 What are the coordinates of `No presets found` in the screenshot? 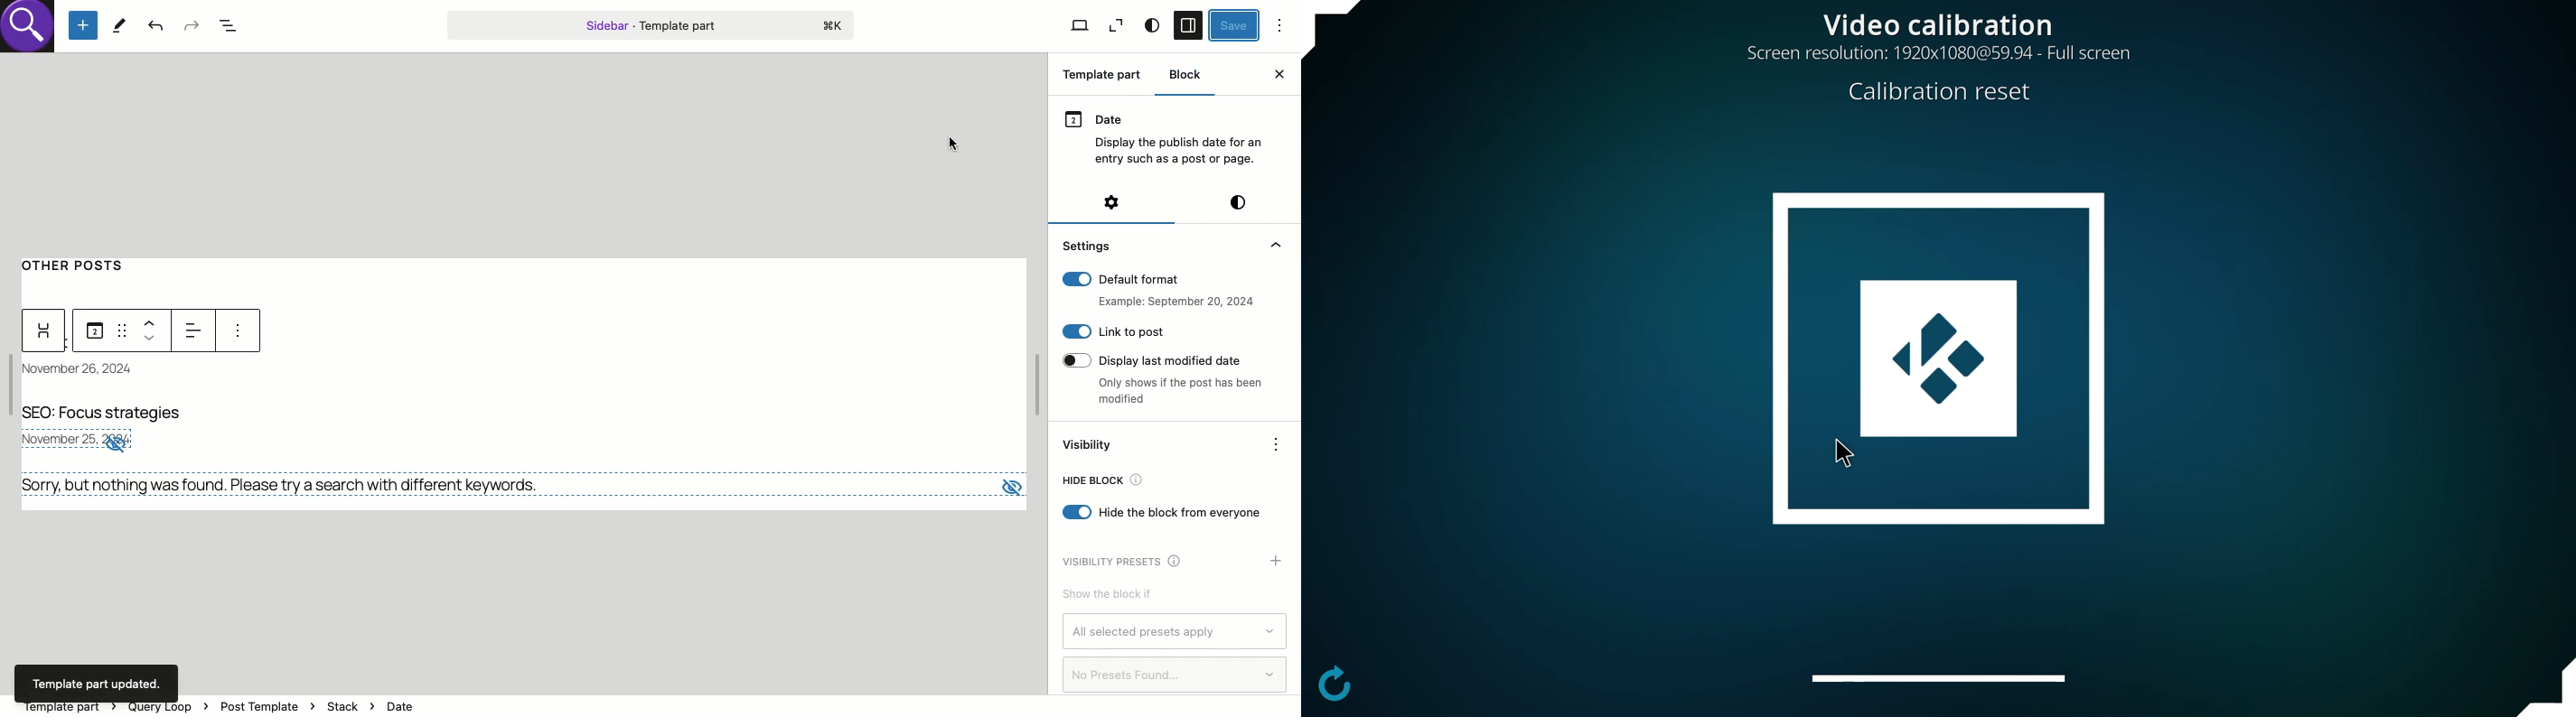 It's located at (1176, 675).